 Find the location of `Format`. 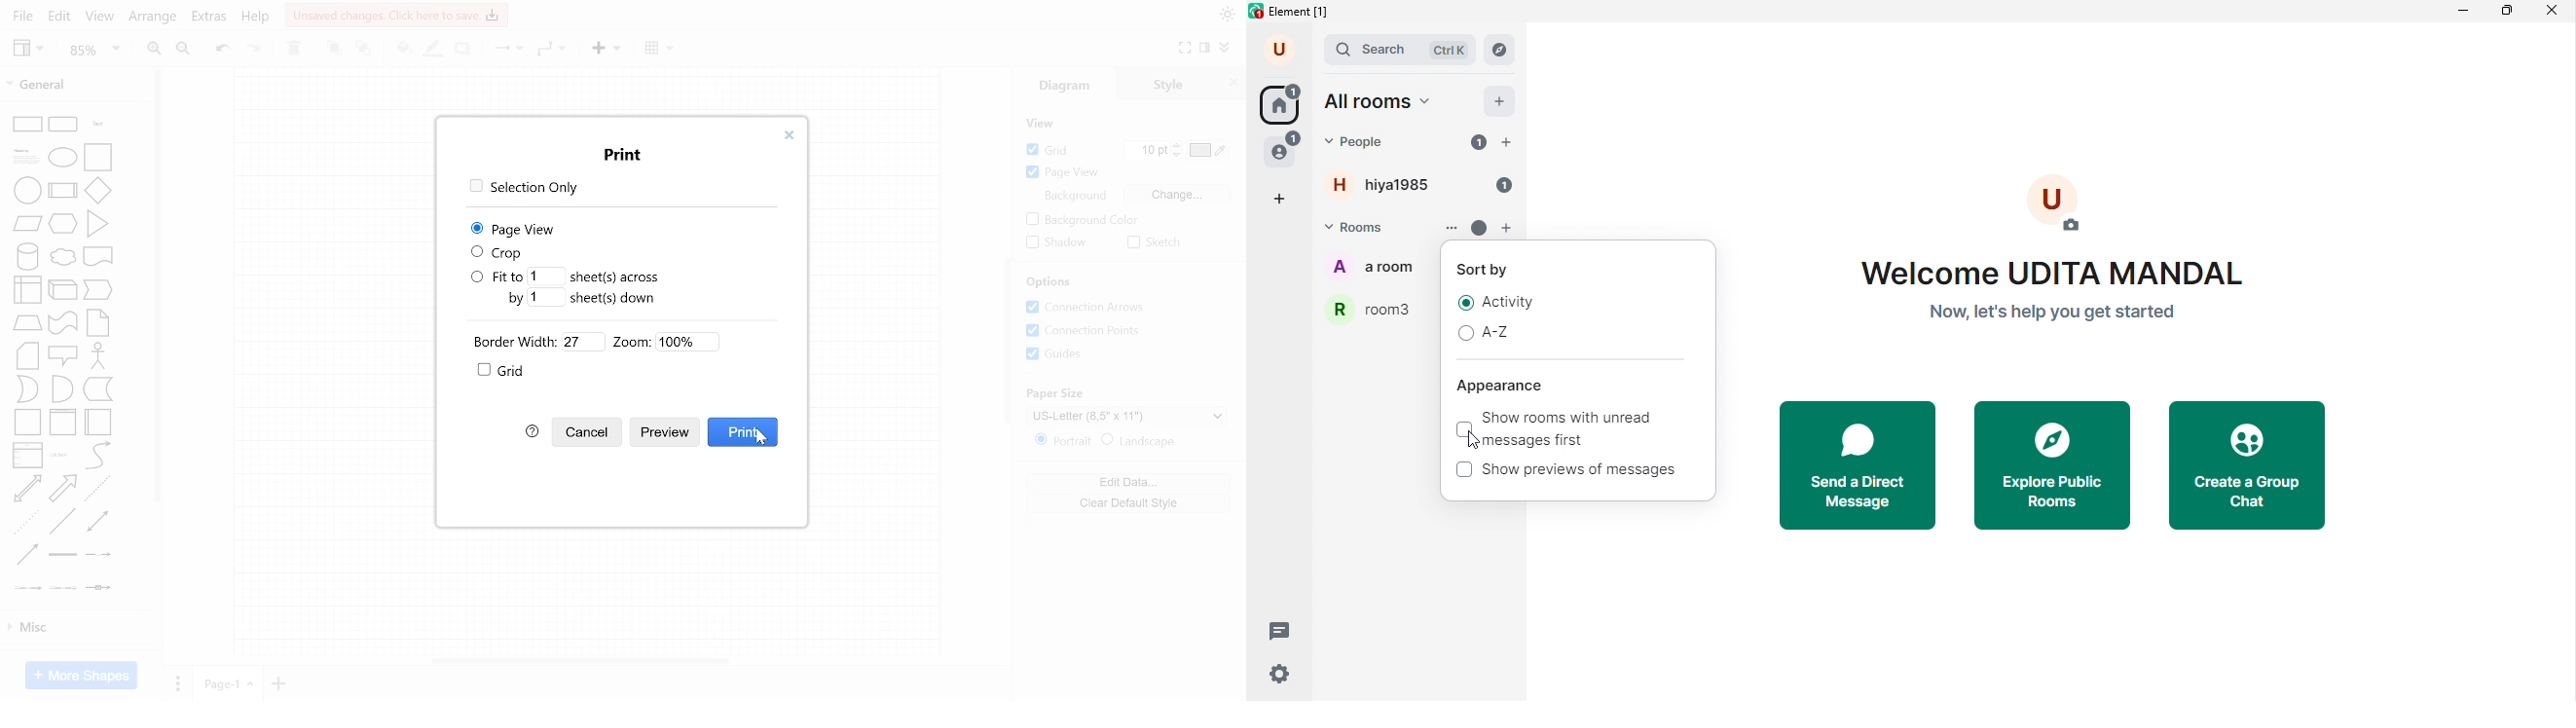

Format is located at coordinates (1205, 47).